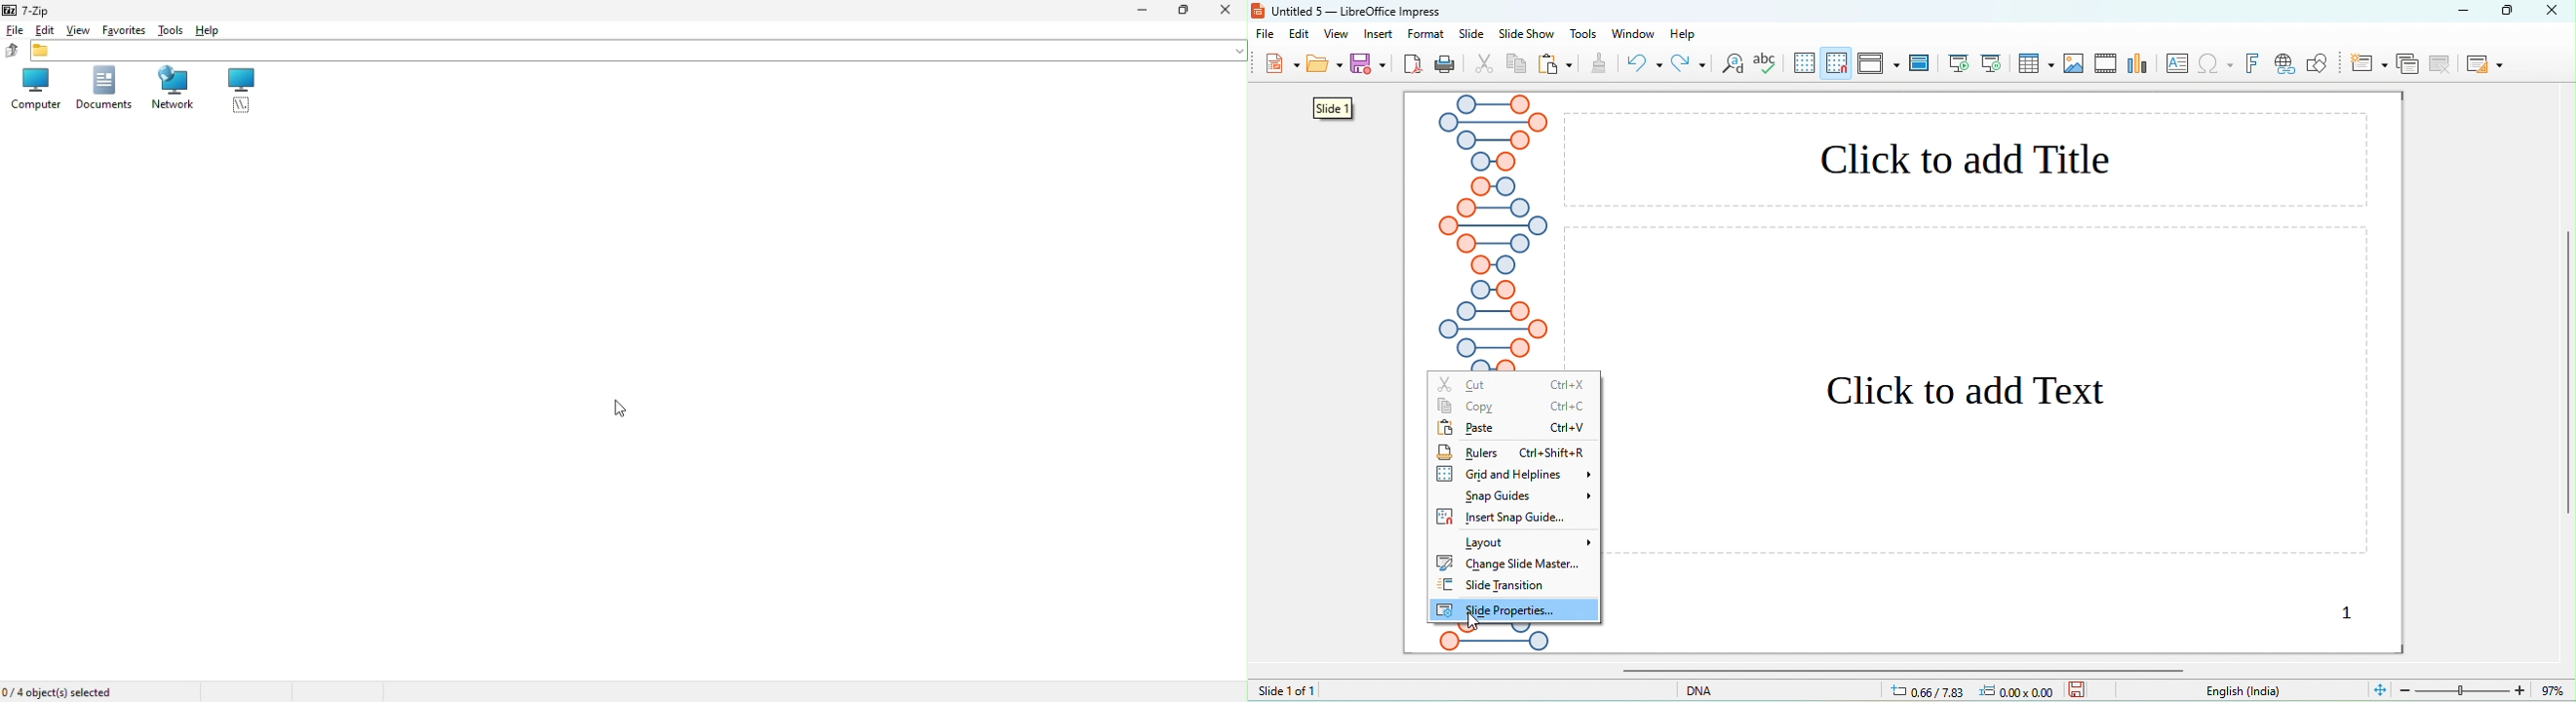 The width and height of the screenshot is (2576, 728). I want to click on maximize, so click(2515, 11).